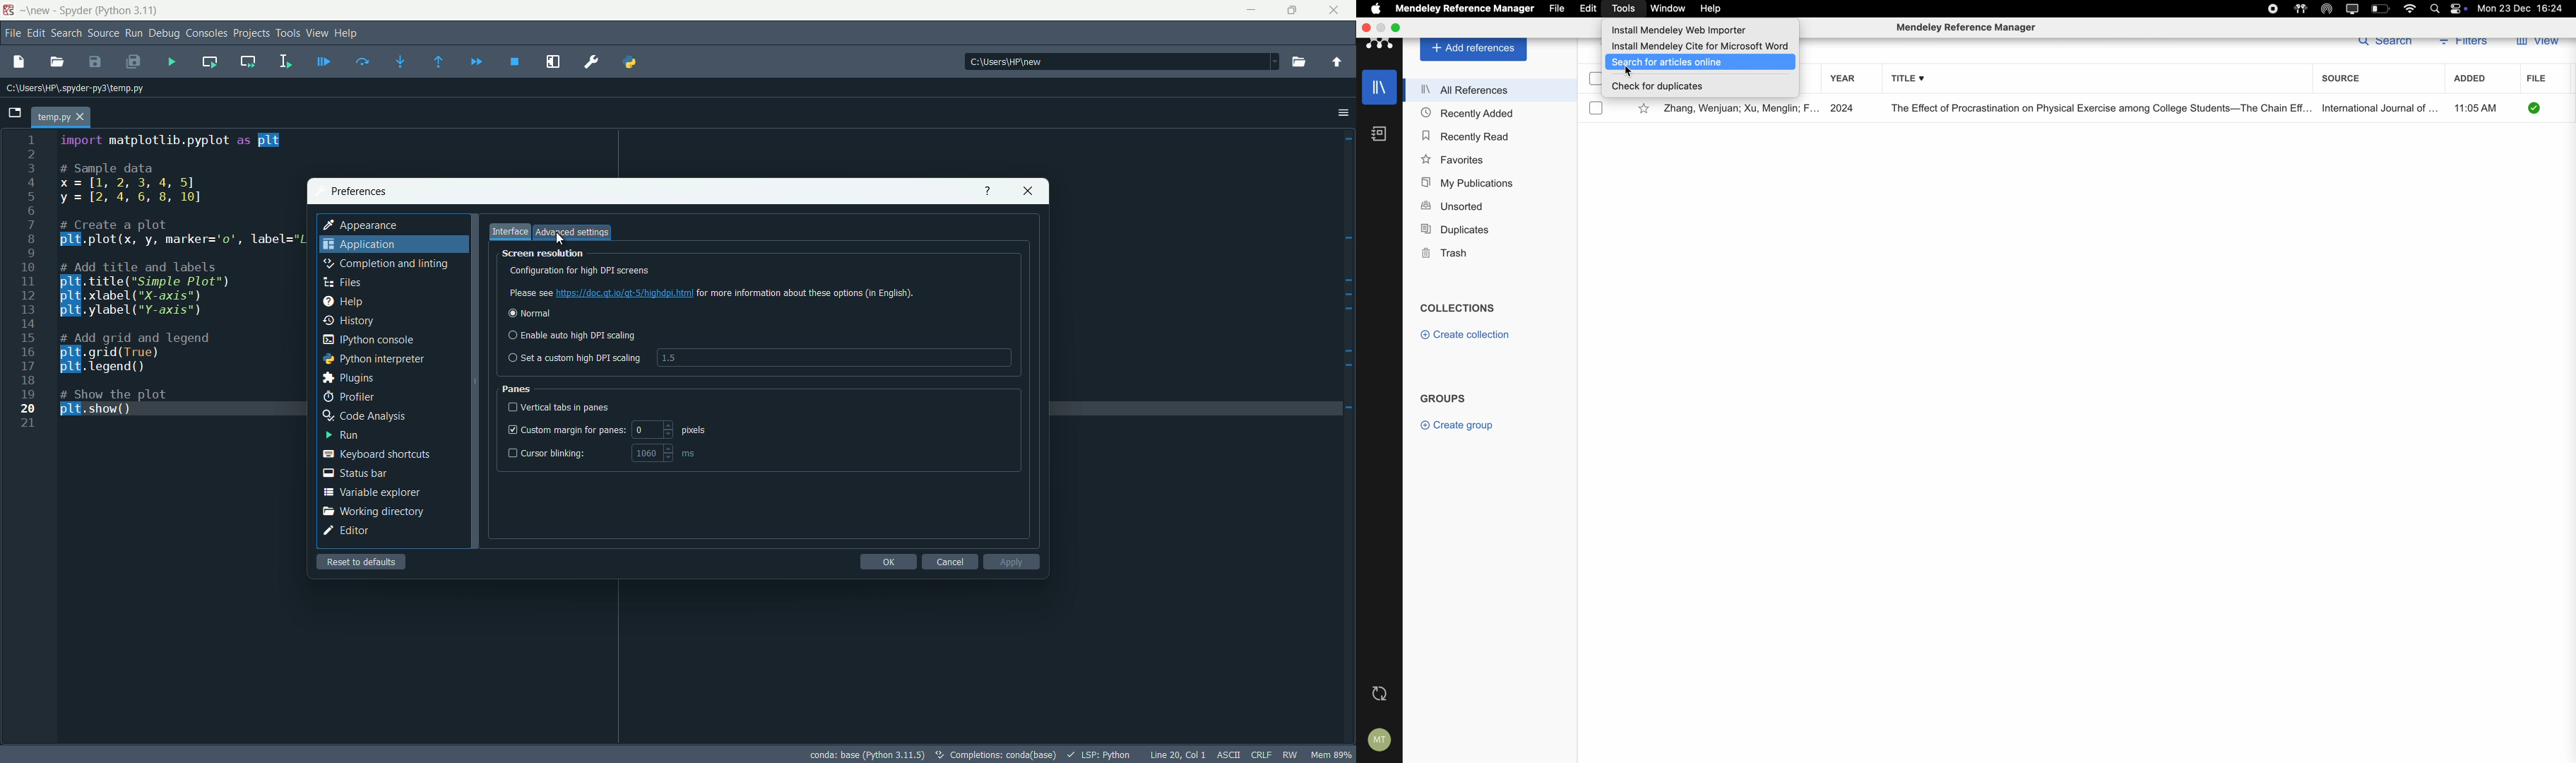  Describe the element at coordinates (1699, 47) in the screenshot. I see `install Mendeley cite for Microsoft word` at that location.